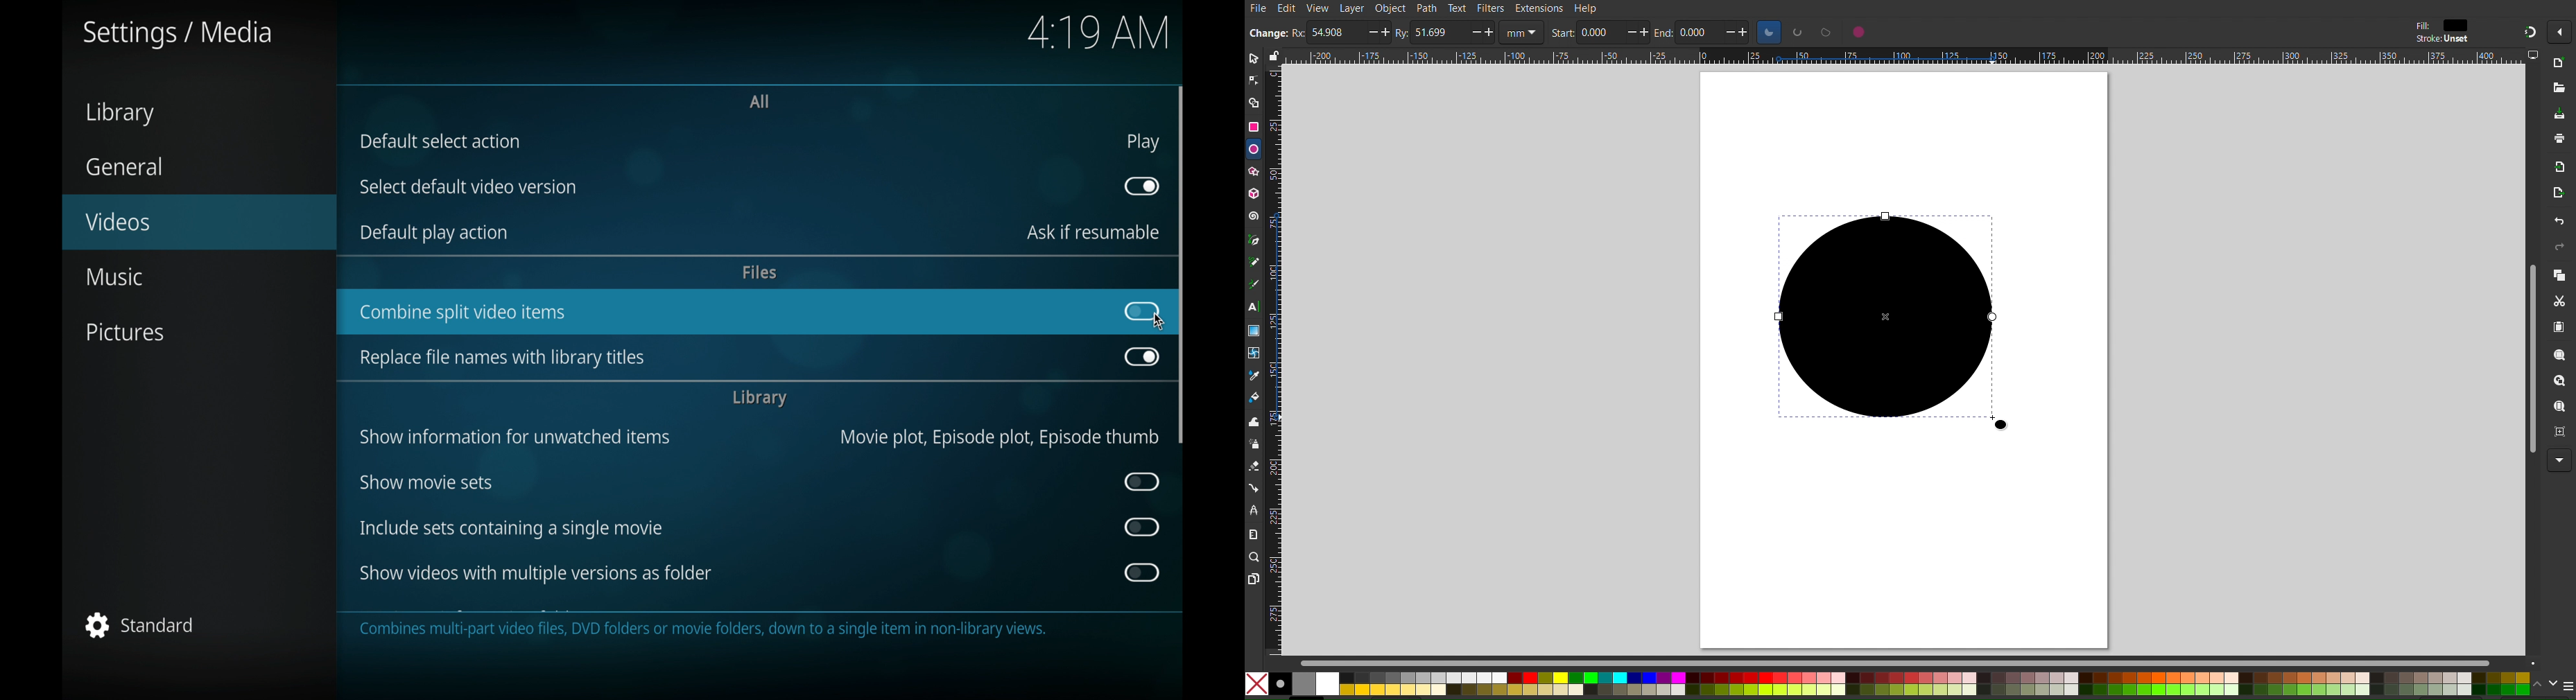 The image size is (2576, 700). Describe the element at coordinates (2012, 427) in the screenshot. I see `cursor` at that location.